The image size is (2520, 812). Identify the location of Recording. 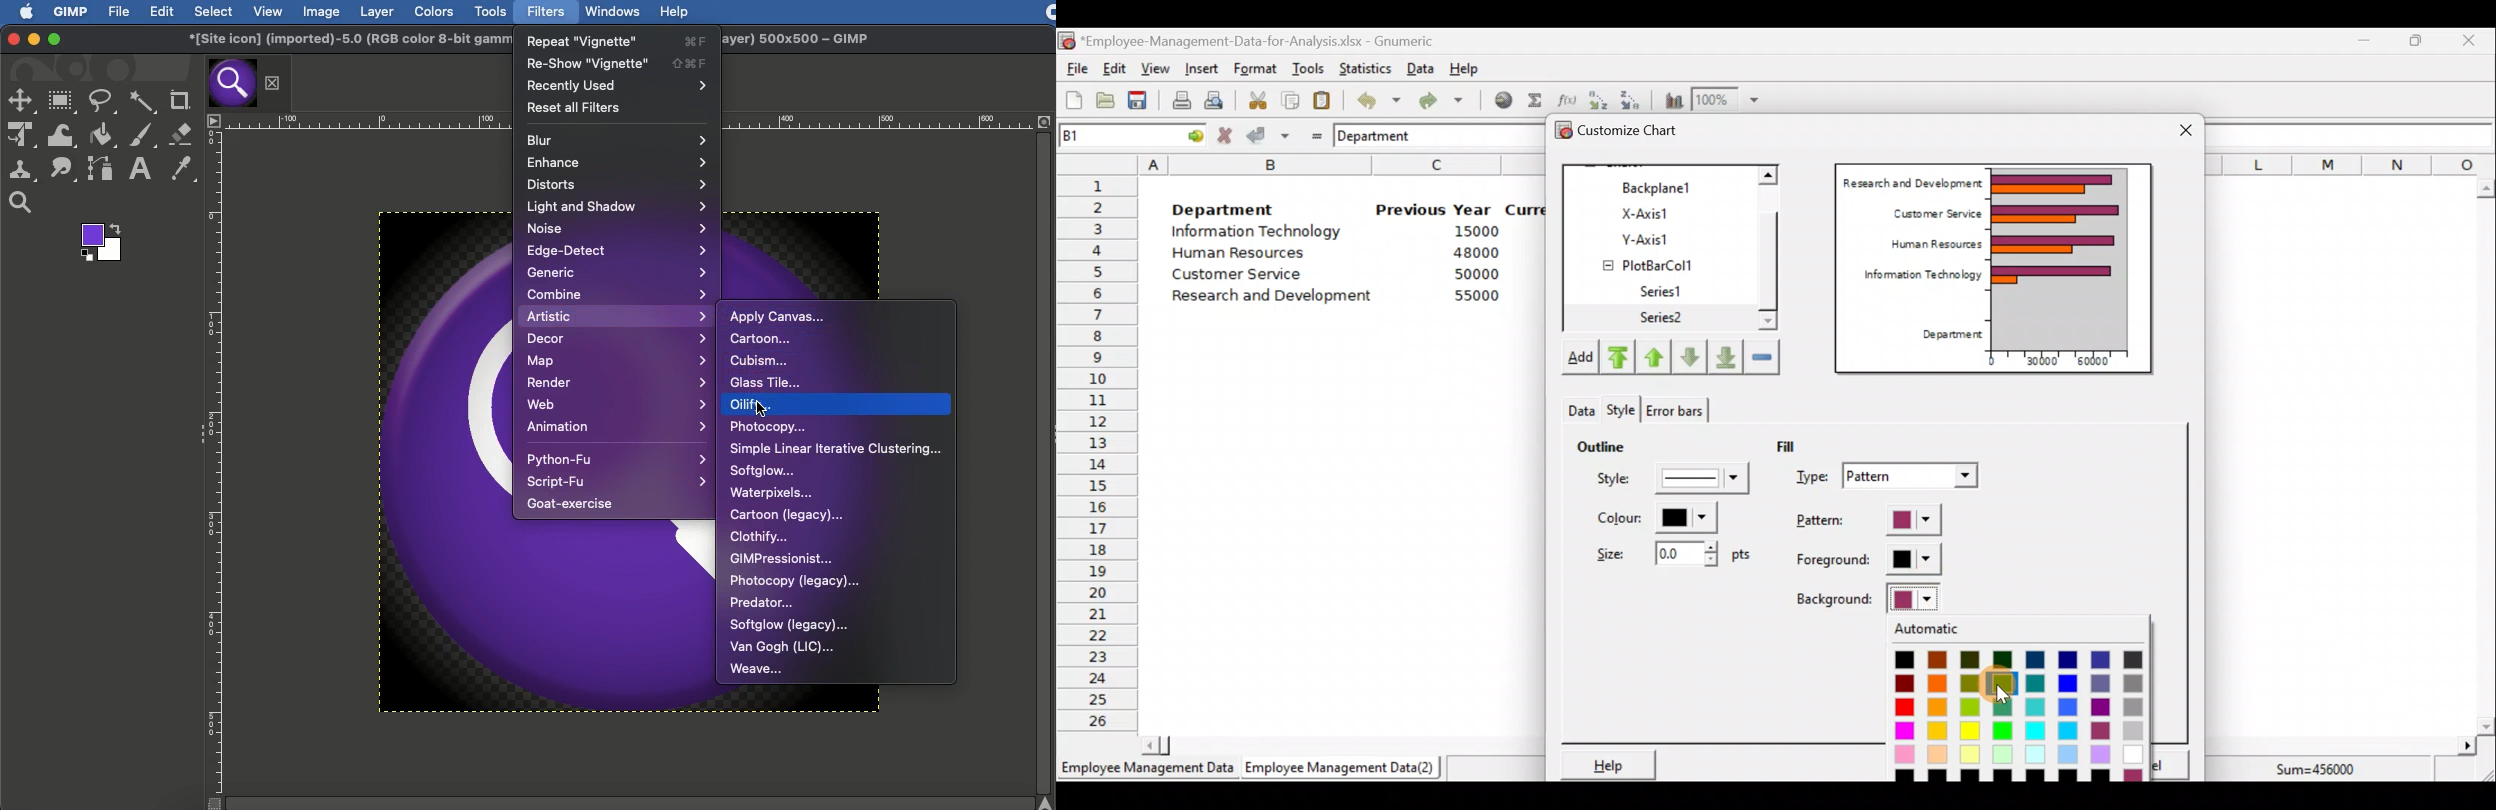
(1050, 13).